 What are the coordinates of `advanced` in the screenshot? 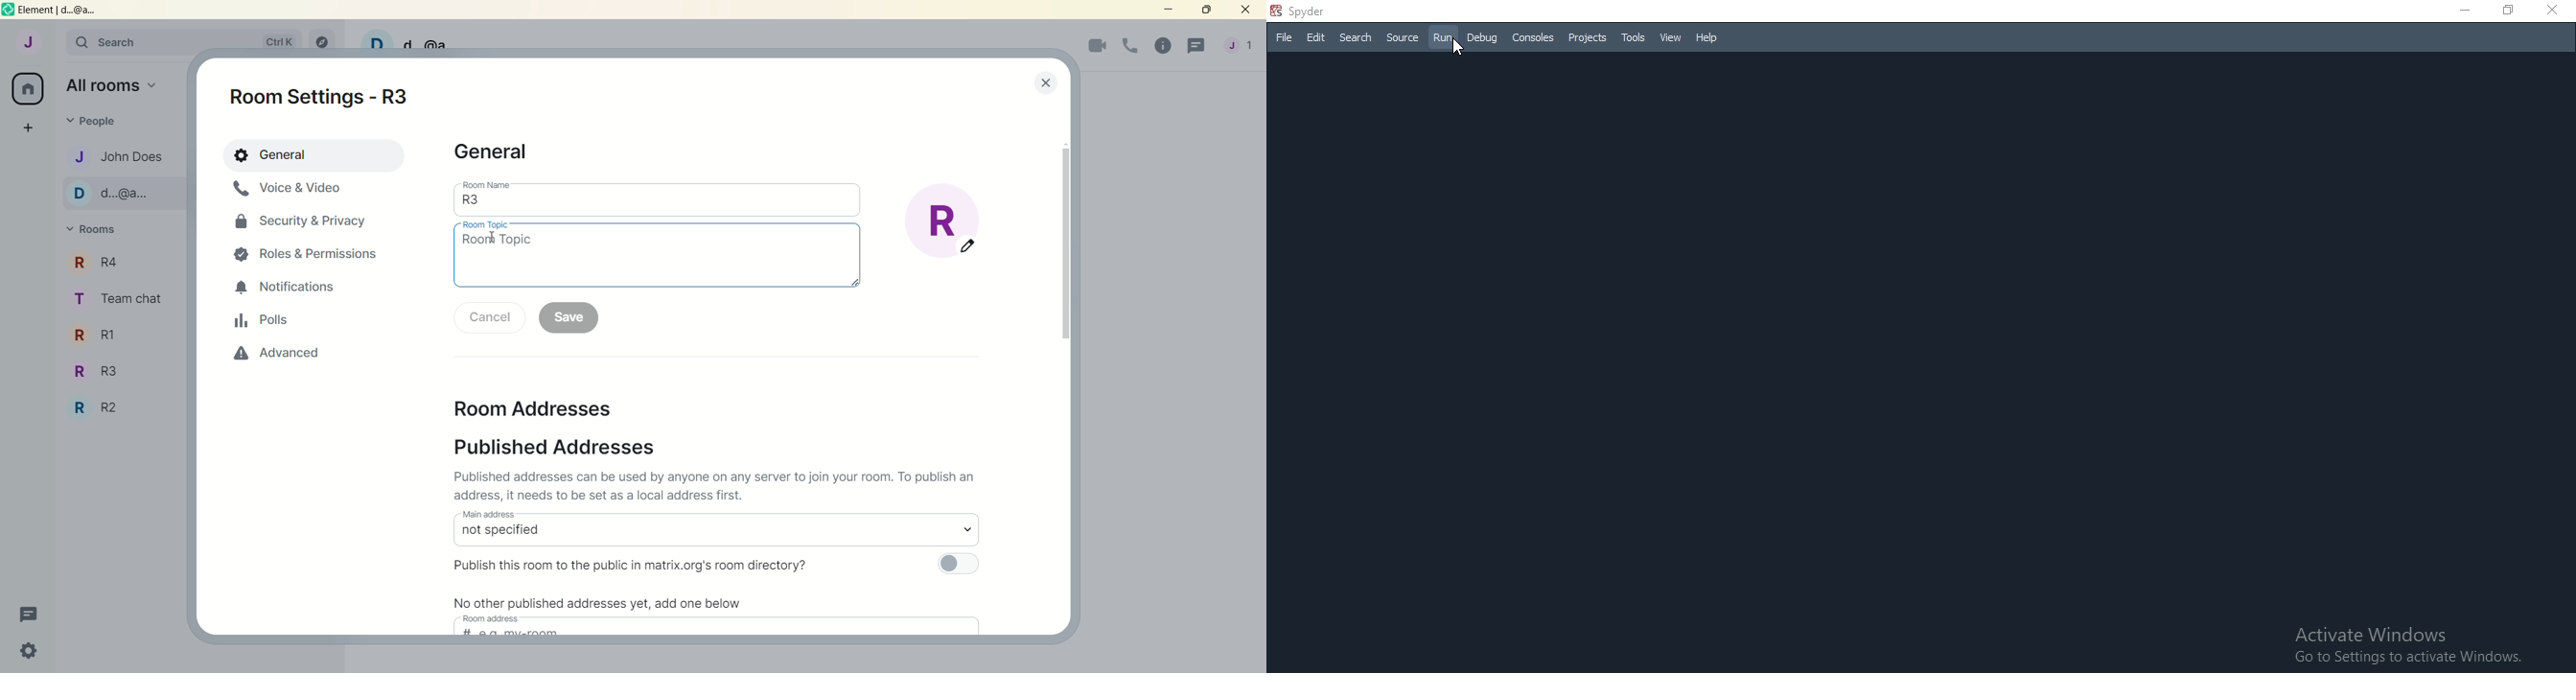 It's located at (278, 352).